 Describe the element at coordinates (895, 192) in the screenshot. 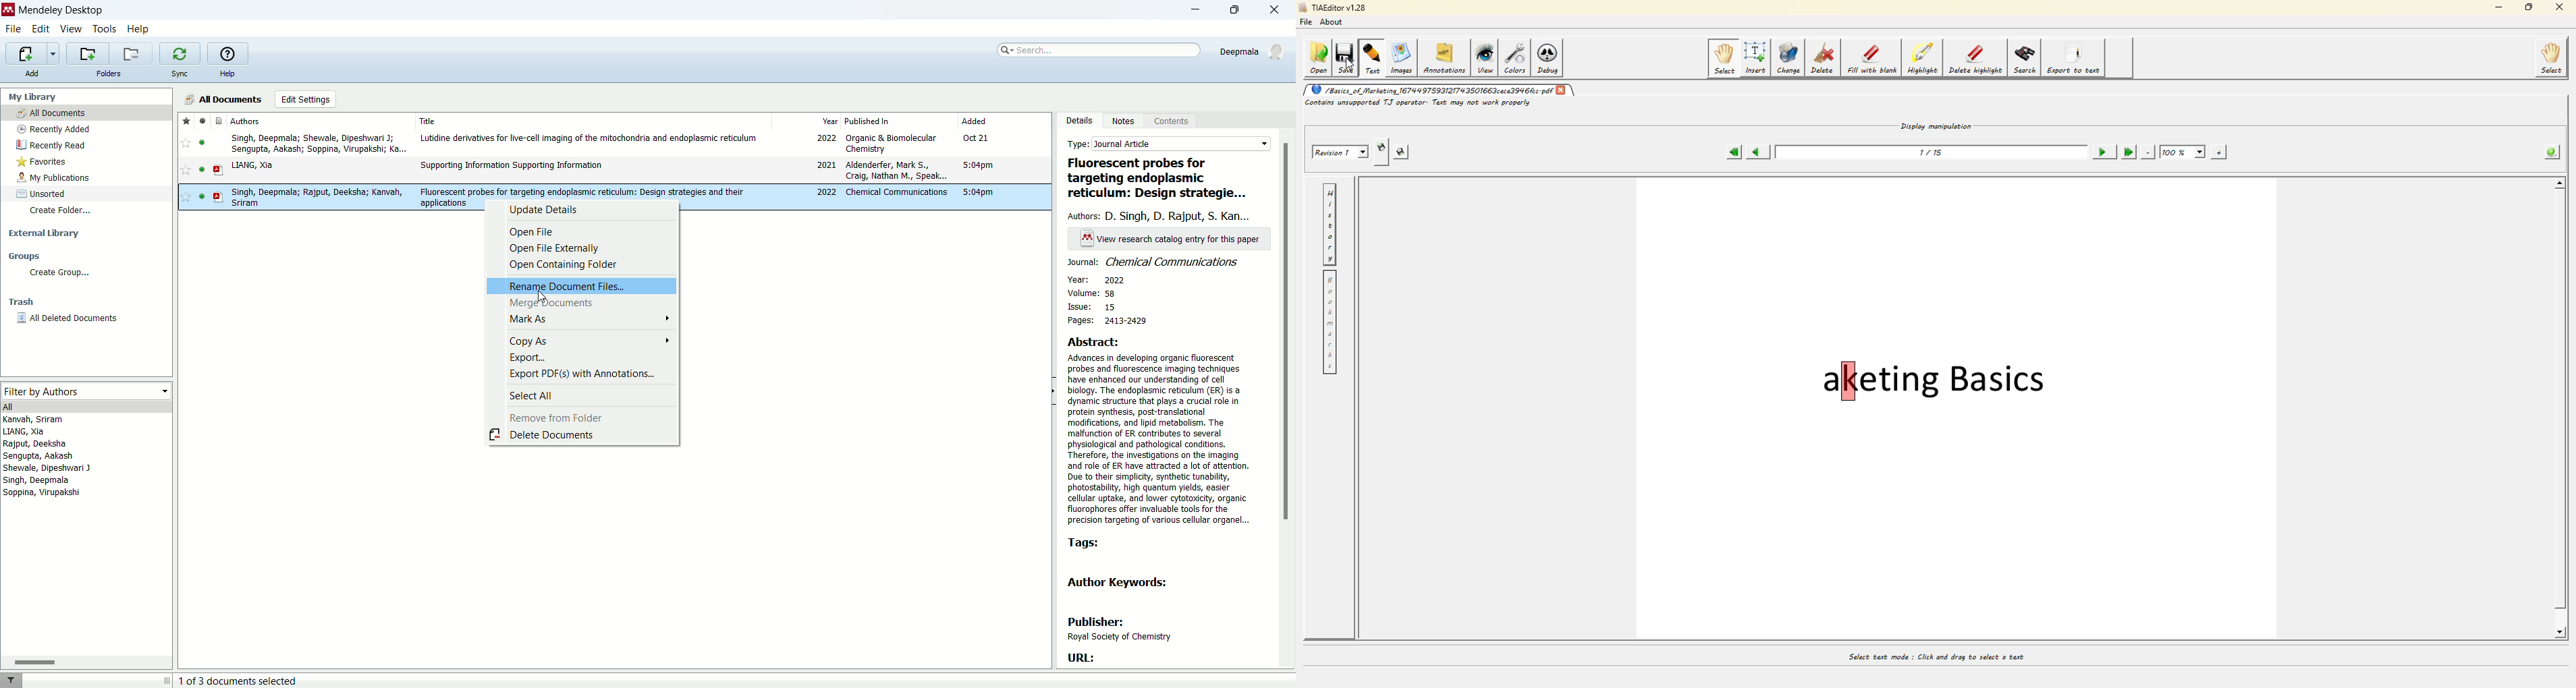

I see `Chemical communications` at that location.